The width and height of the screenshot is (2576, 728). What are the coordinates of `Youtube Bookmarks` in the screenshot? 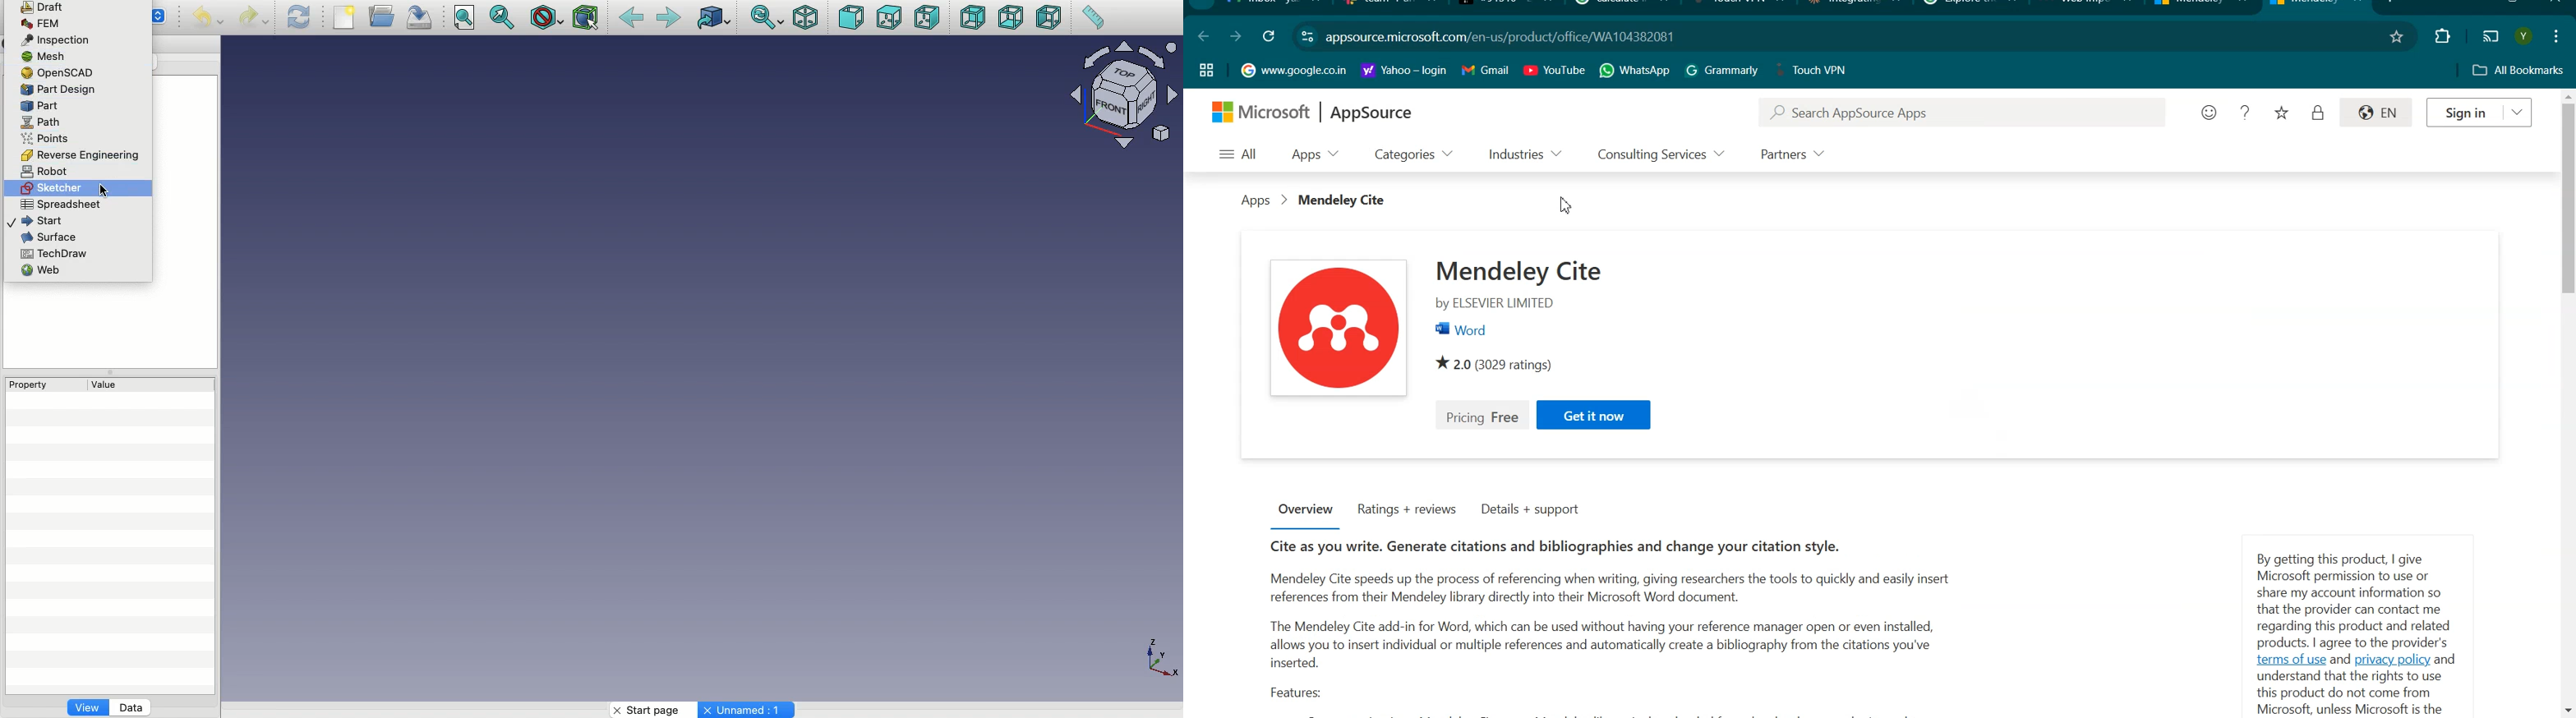 It's located at (1554, 70).